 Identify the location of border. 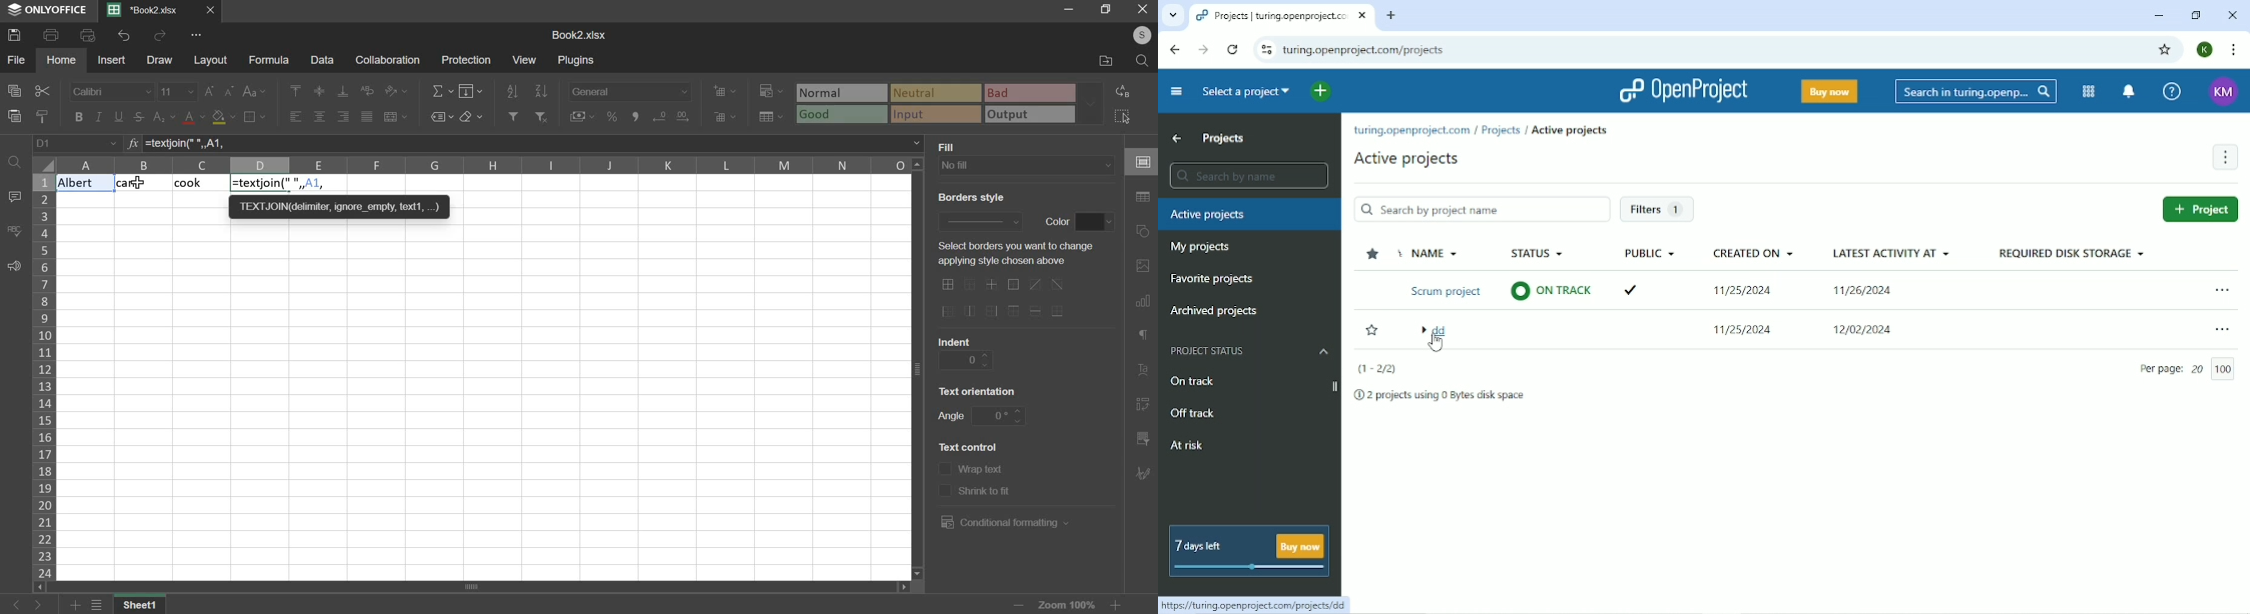
(254, 116).